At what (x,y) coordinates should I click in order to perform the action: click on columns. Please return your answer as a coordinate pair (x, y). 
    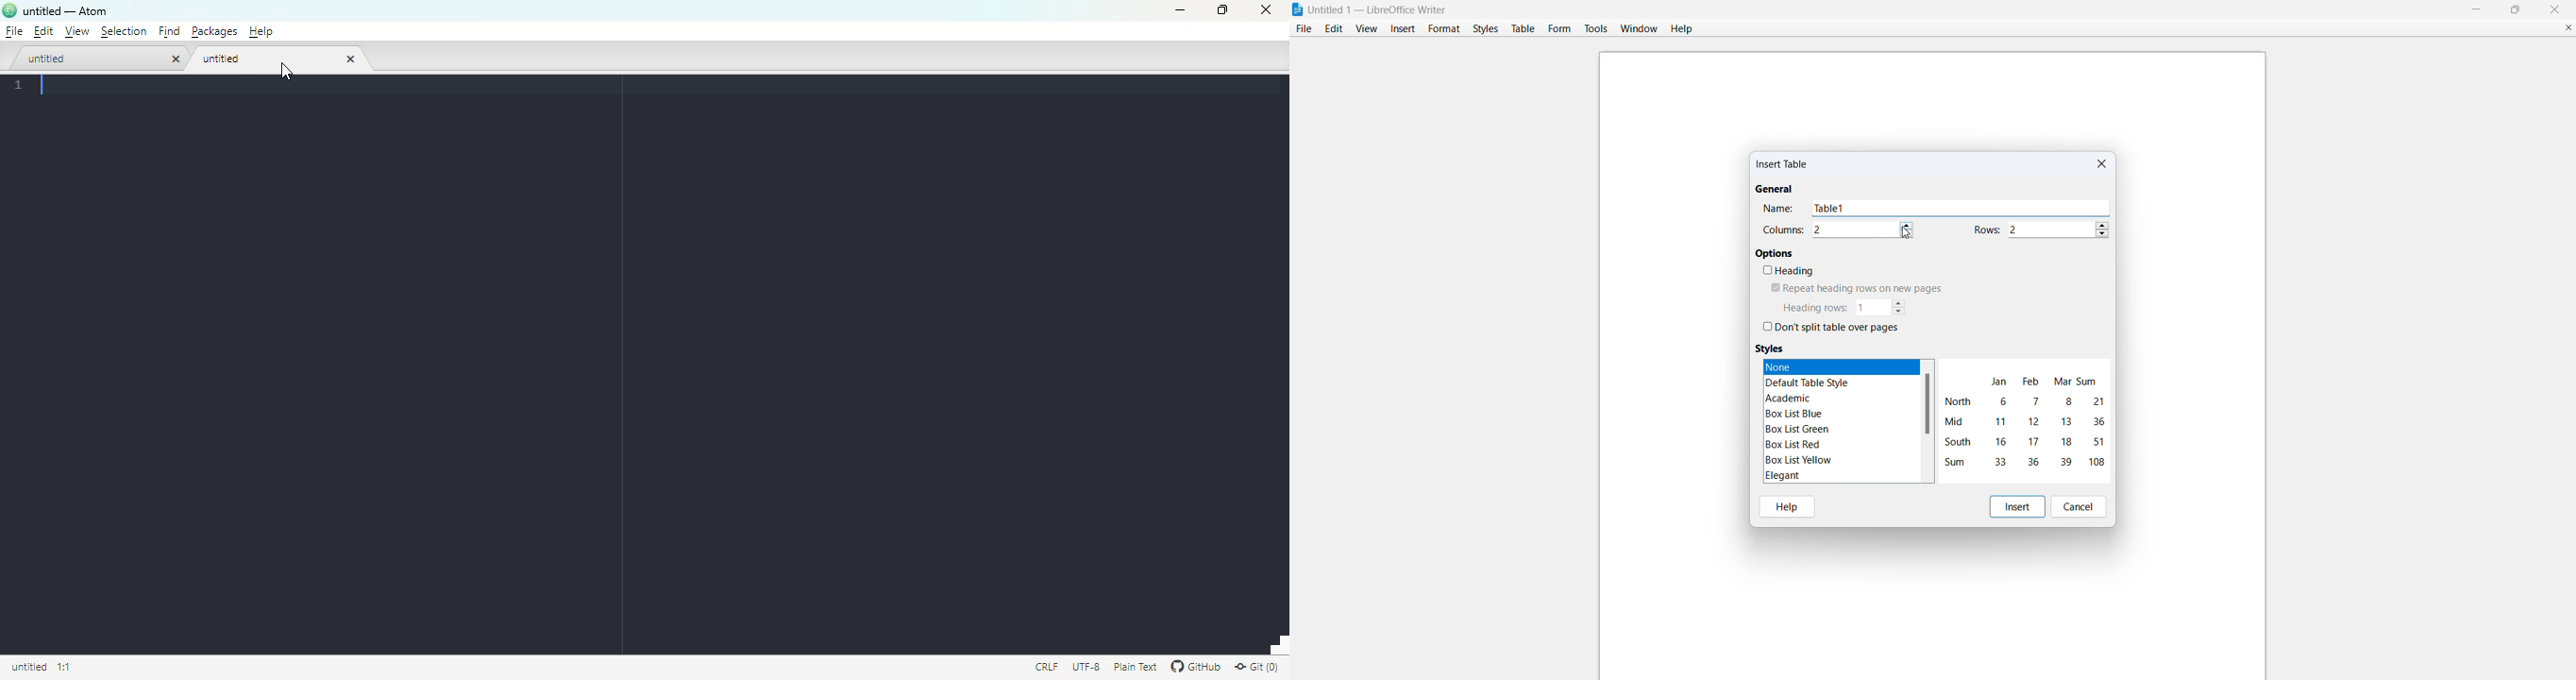
    Looking at the image, I should click on (1783, 230).